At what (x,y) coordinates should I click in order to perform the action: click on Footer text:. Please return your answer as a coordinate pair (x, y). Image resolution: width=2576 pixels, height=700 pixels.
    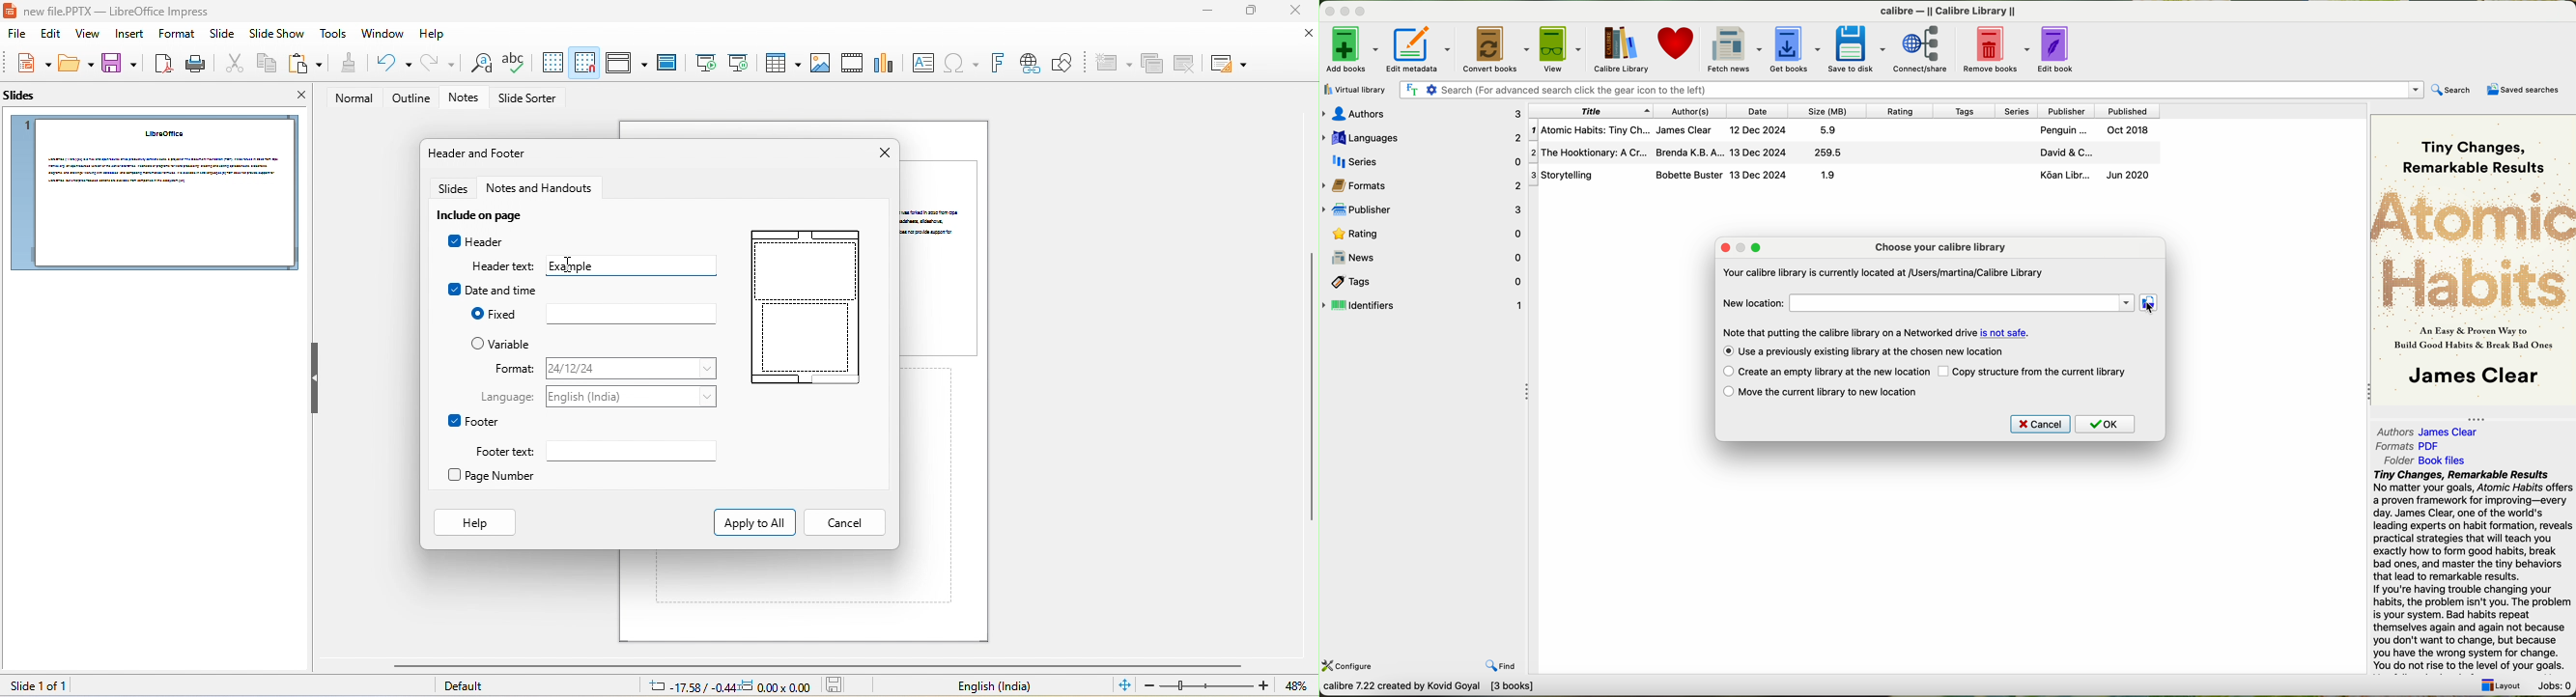
    Looking at the image, I should click on (499, 452).